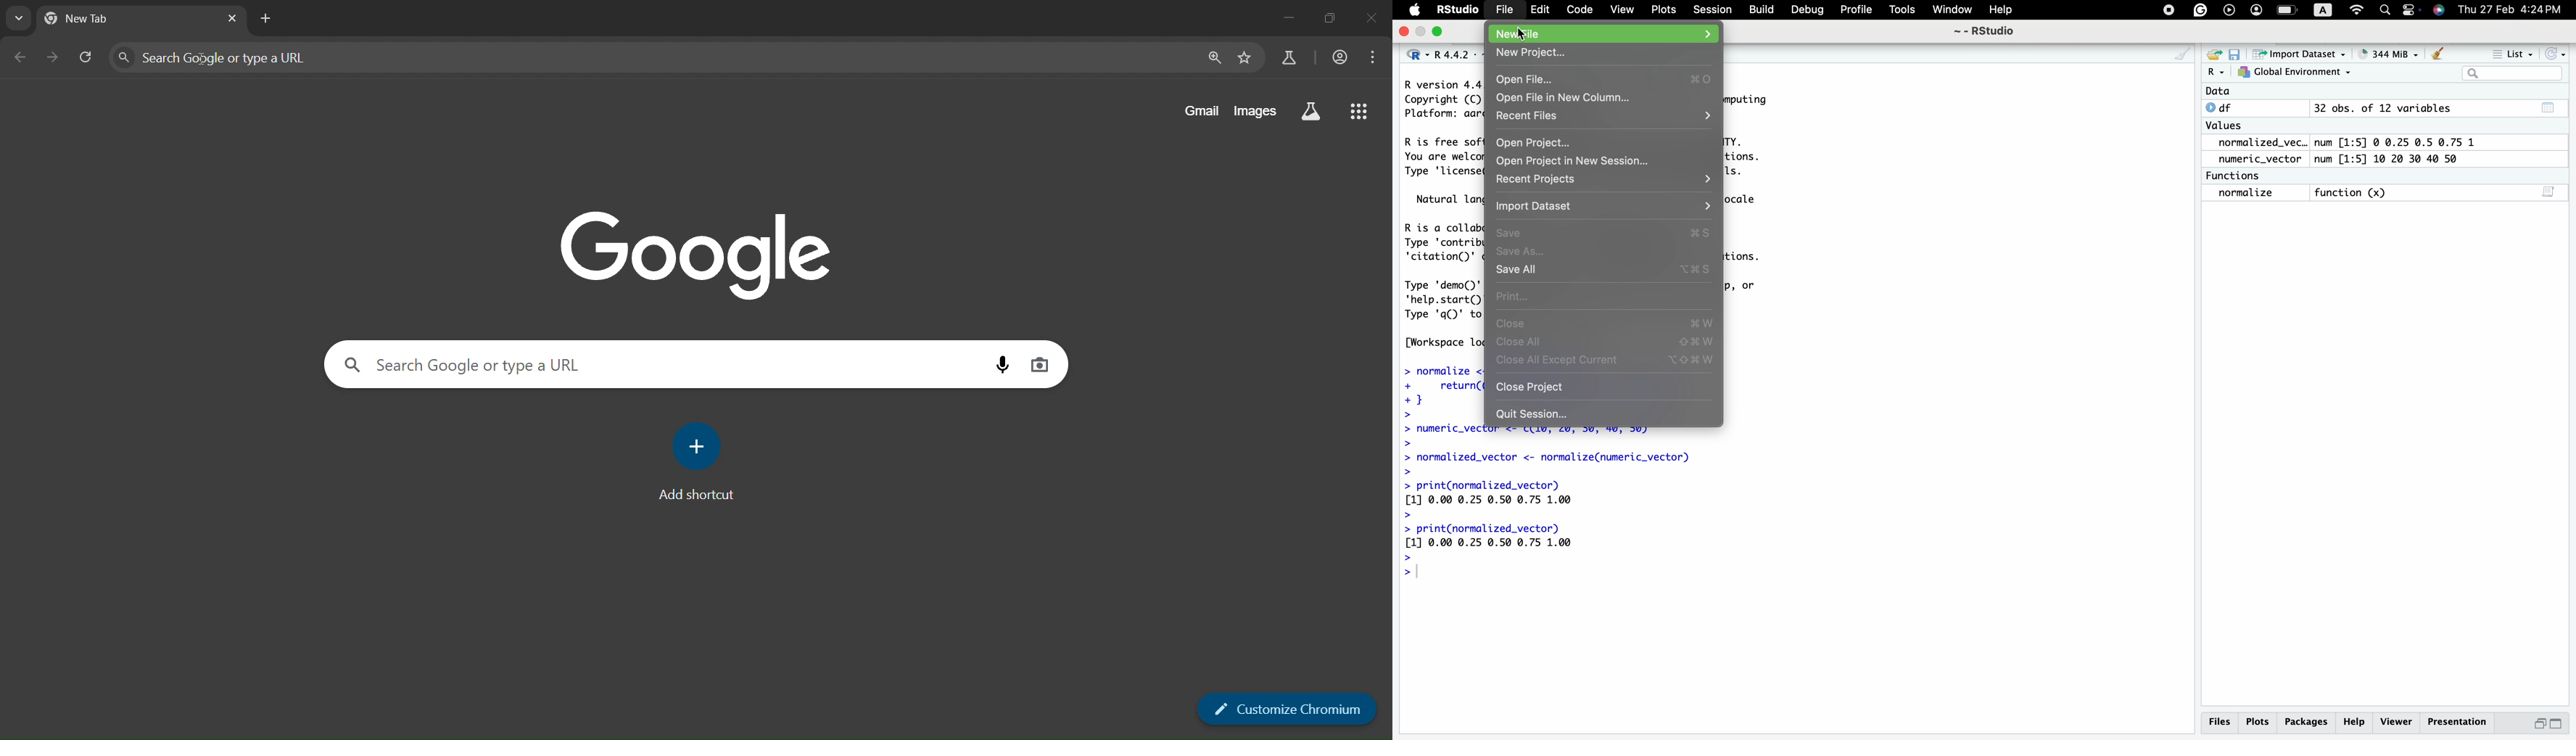  Describe the element at coordinates (2227, 10) in the screenshot. I see `backup` at that location.